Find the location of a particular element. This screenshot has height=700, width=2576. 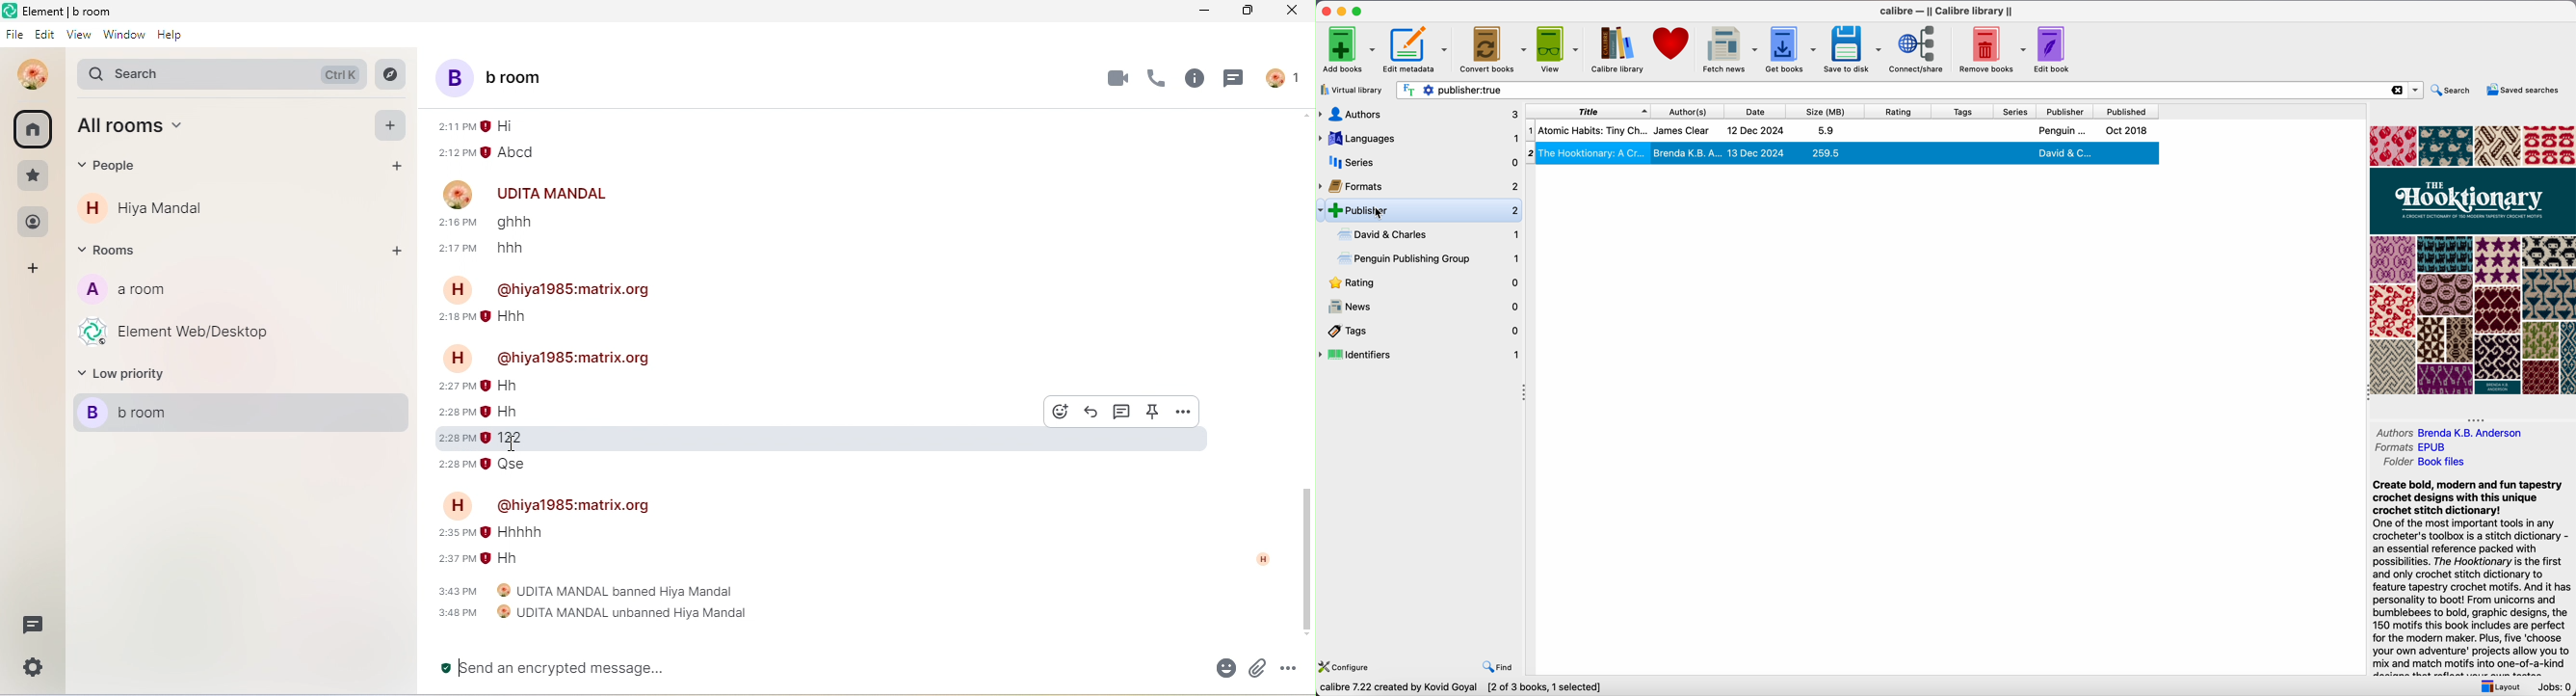

people is located at coordinates (33, 223).